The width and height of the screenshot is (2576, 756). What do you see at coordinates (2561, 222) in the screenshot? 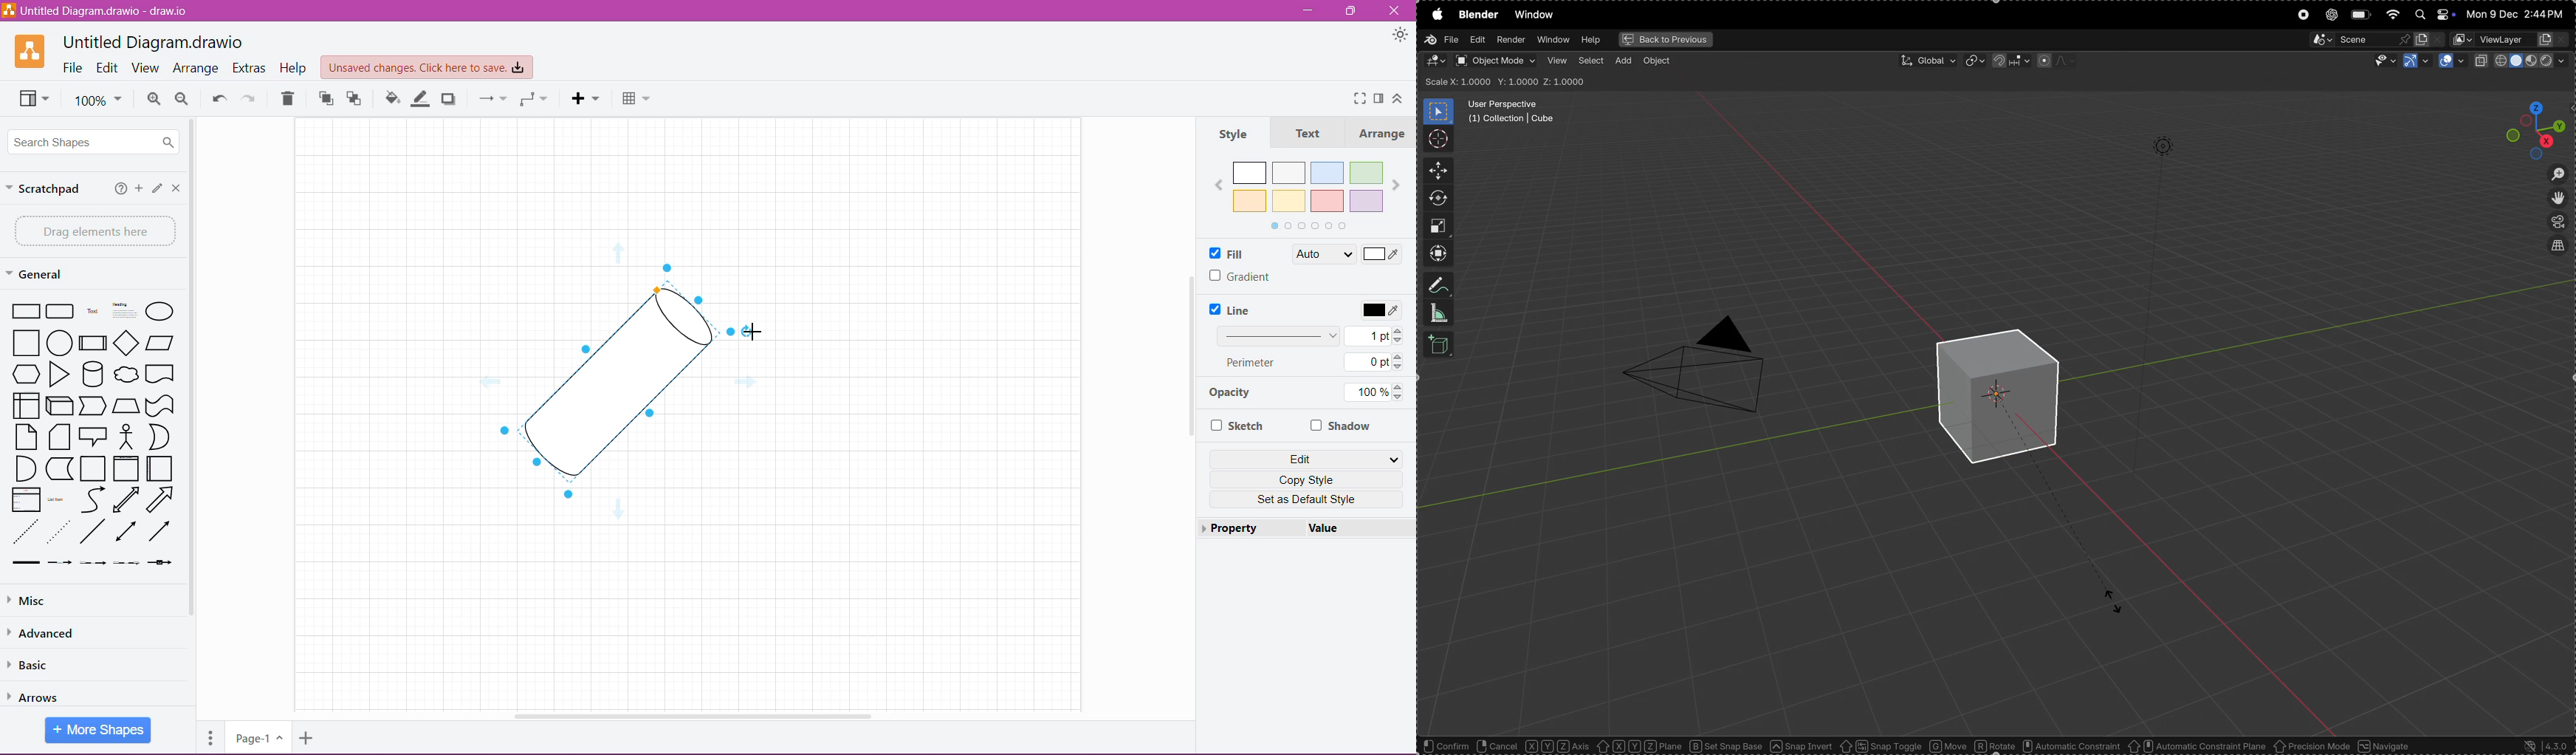
I see `perspective` at bounding box center [2561, 222].